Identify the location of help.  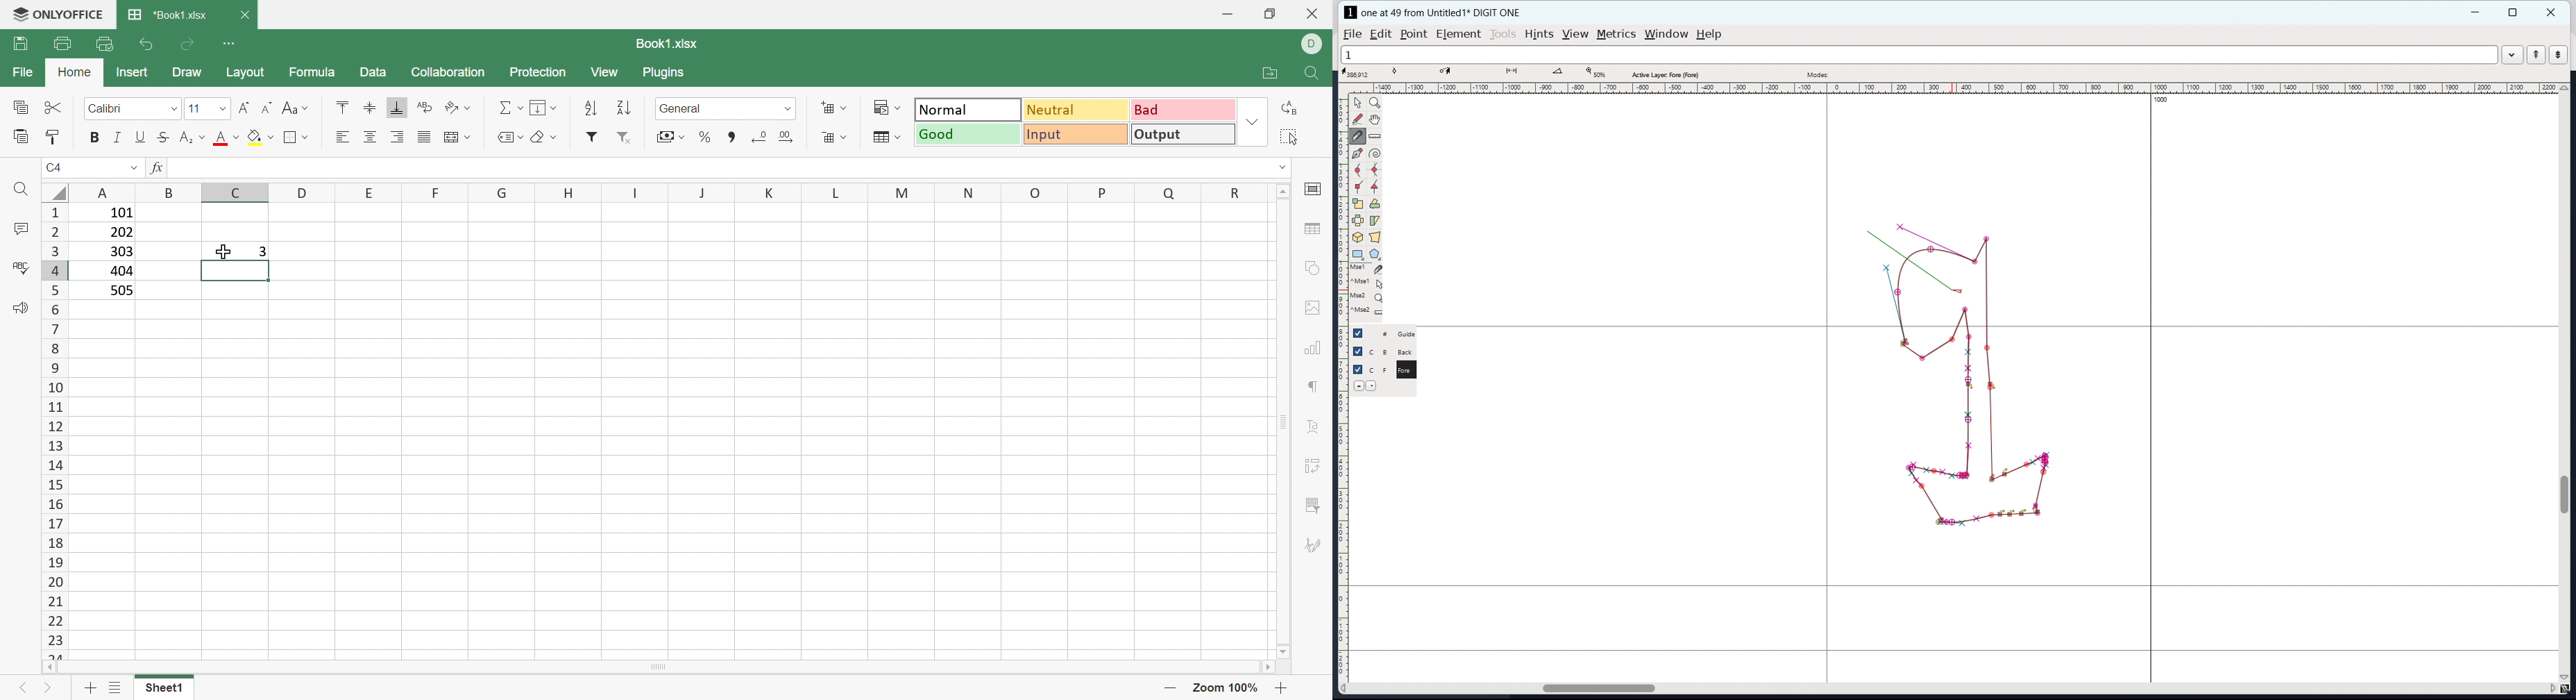
(1709, 34).